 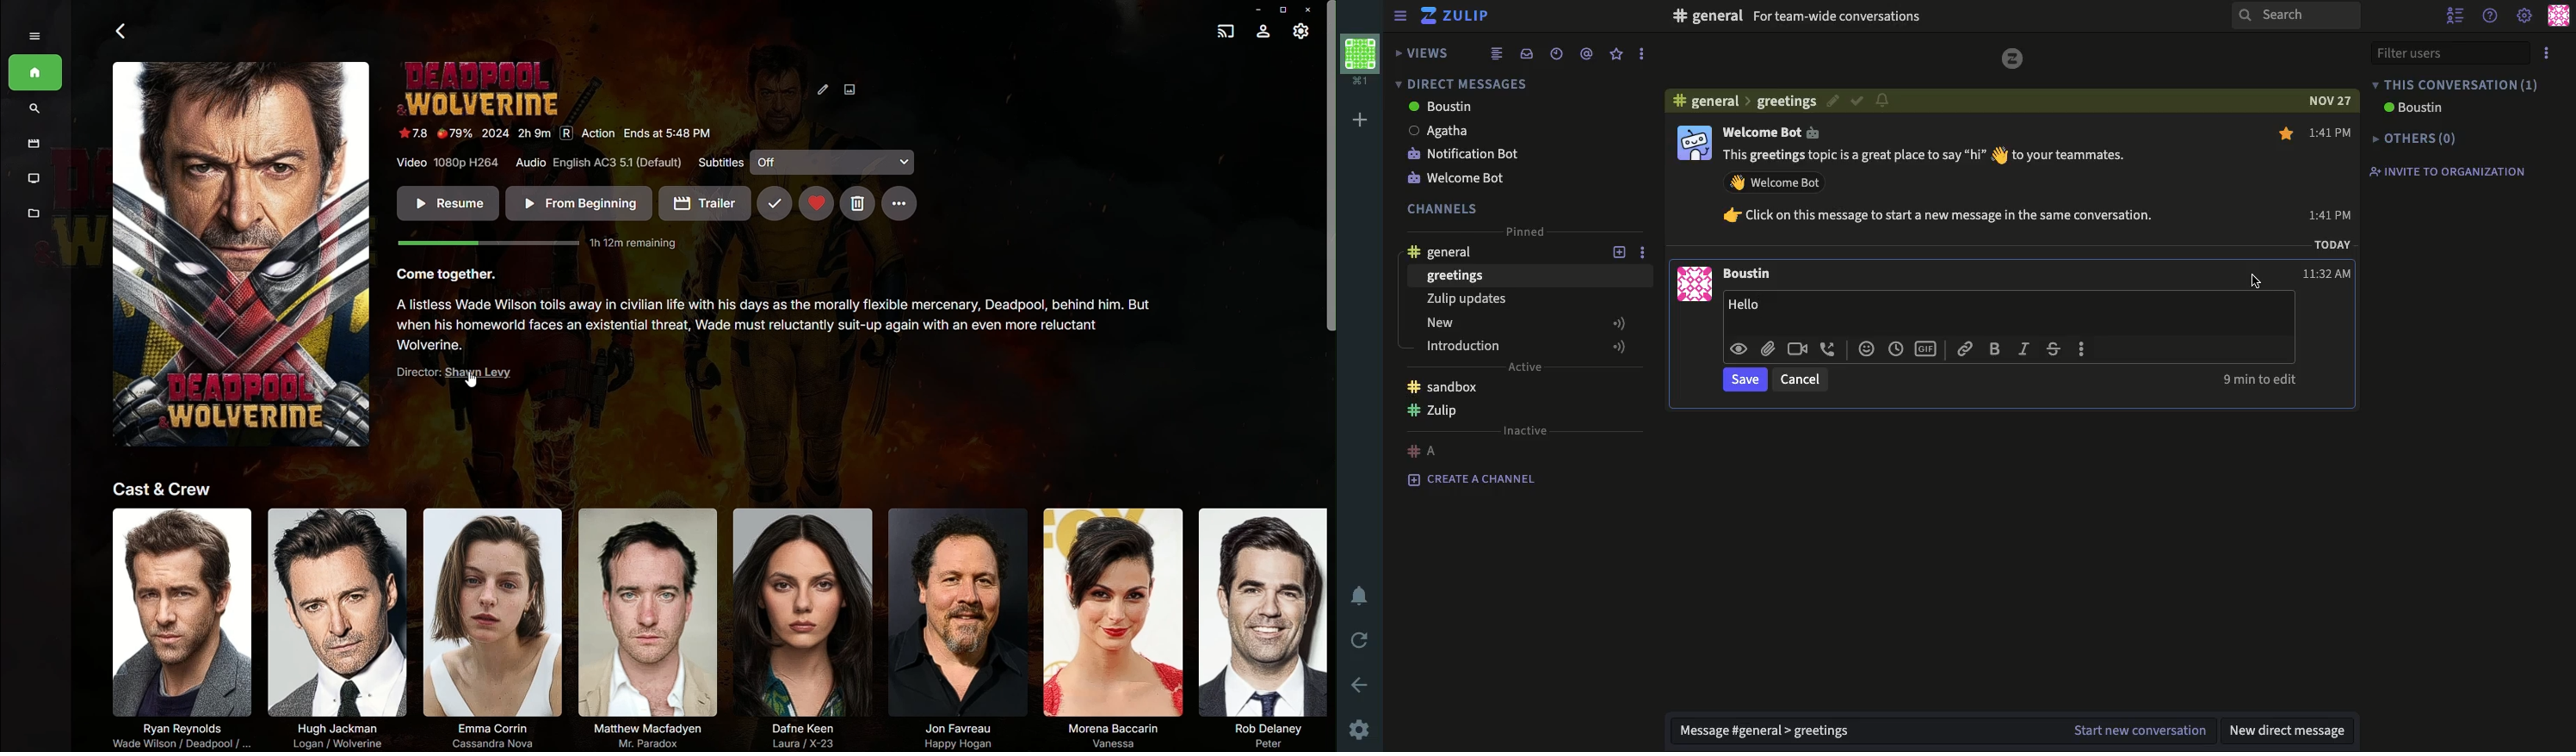 I want to click on options, so click(x=1648, y=251).